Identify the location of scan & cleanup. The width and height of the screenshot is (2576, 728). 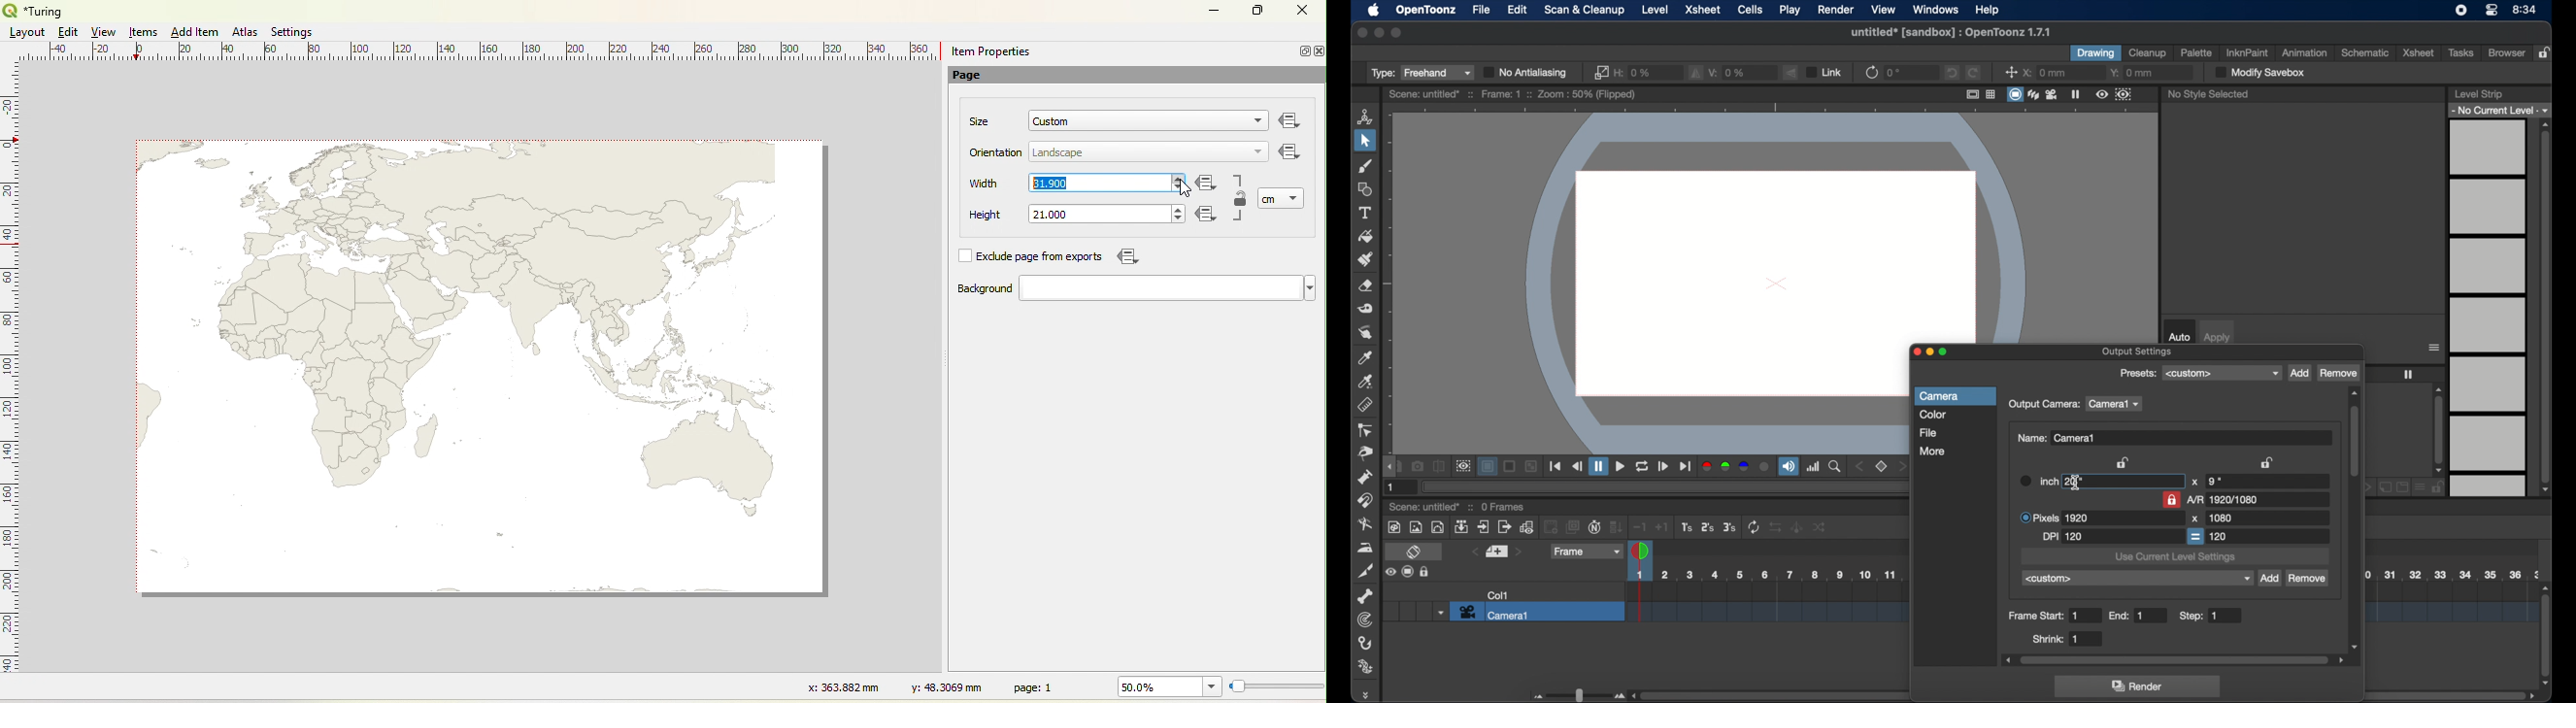
(1584, 10).